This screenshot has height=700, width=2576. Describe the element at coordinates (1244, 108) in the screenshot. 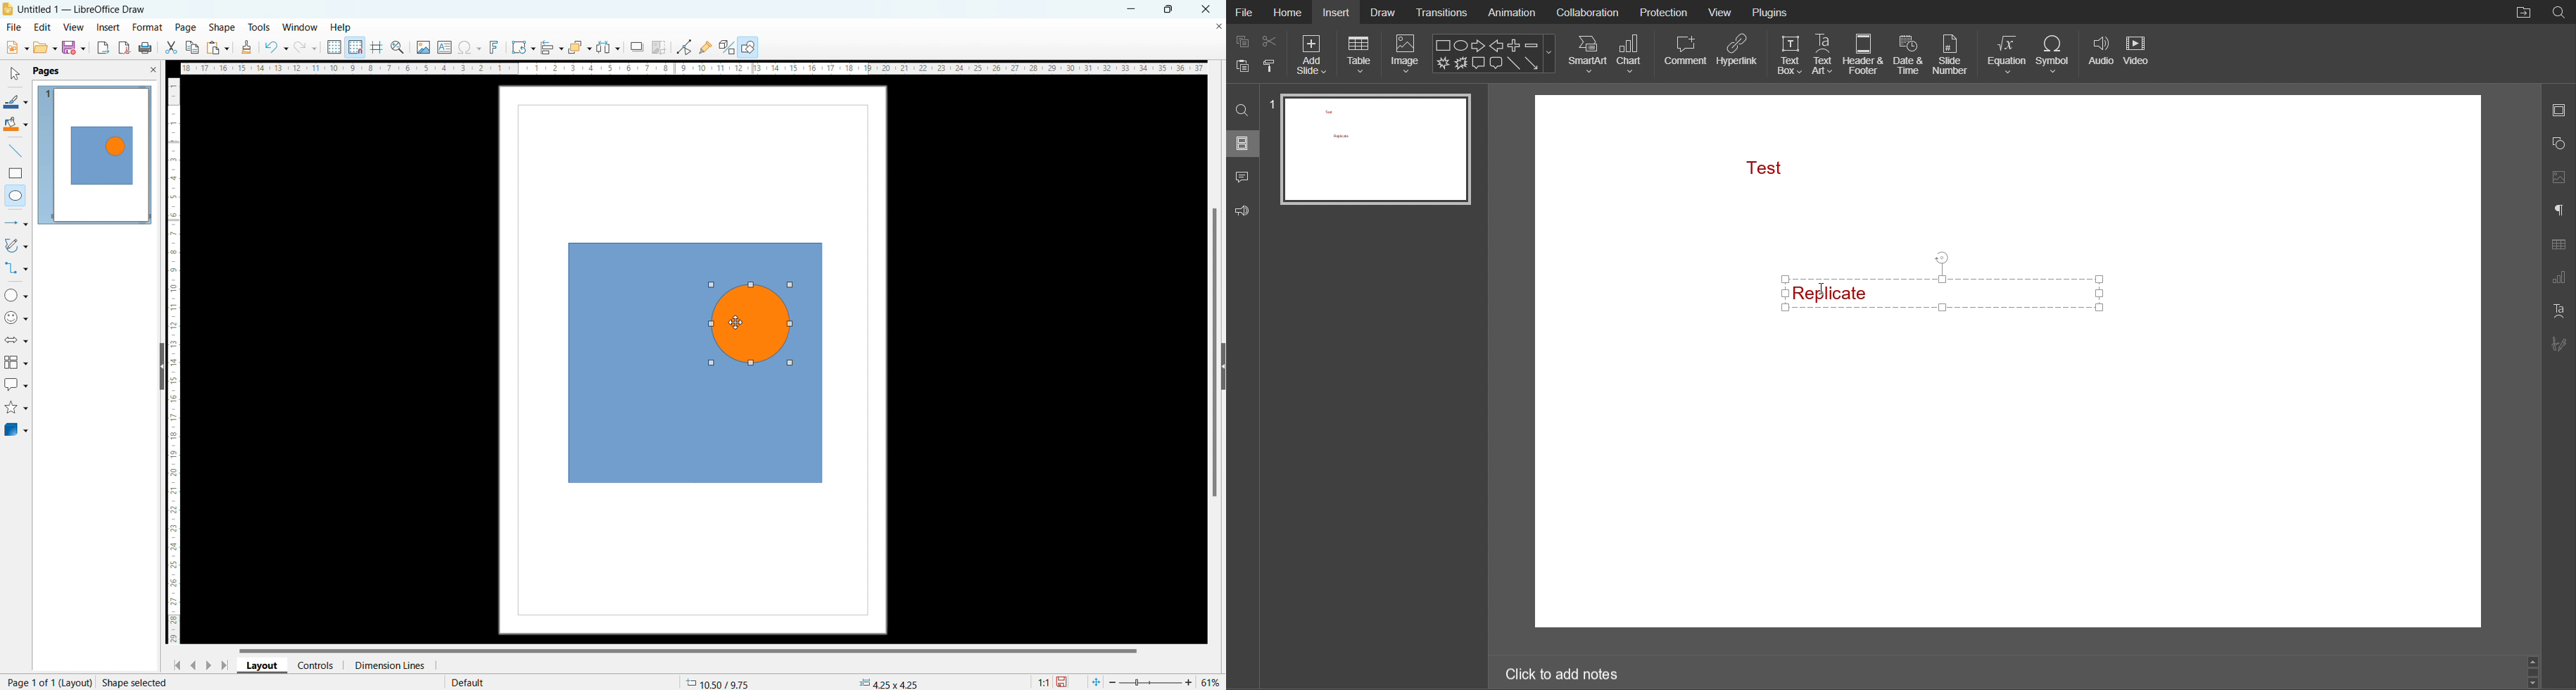

I see `Search` at that location.